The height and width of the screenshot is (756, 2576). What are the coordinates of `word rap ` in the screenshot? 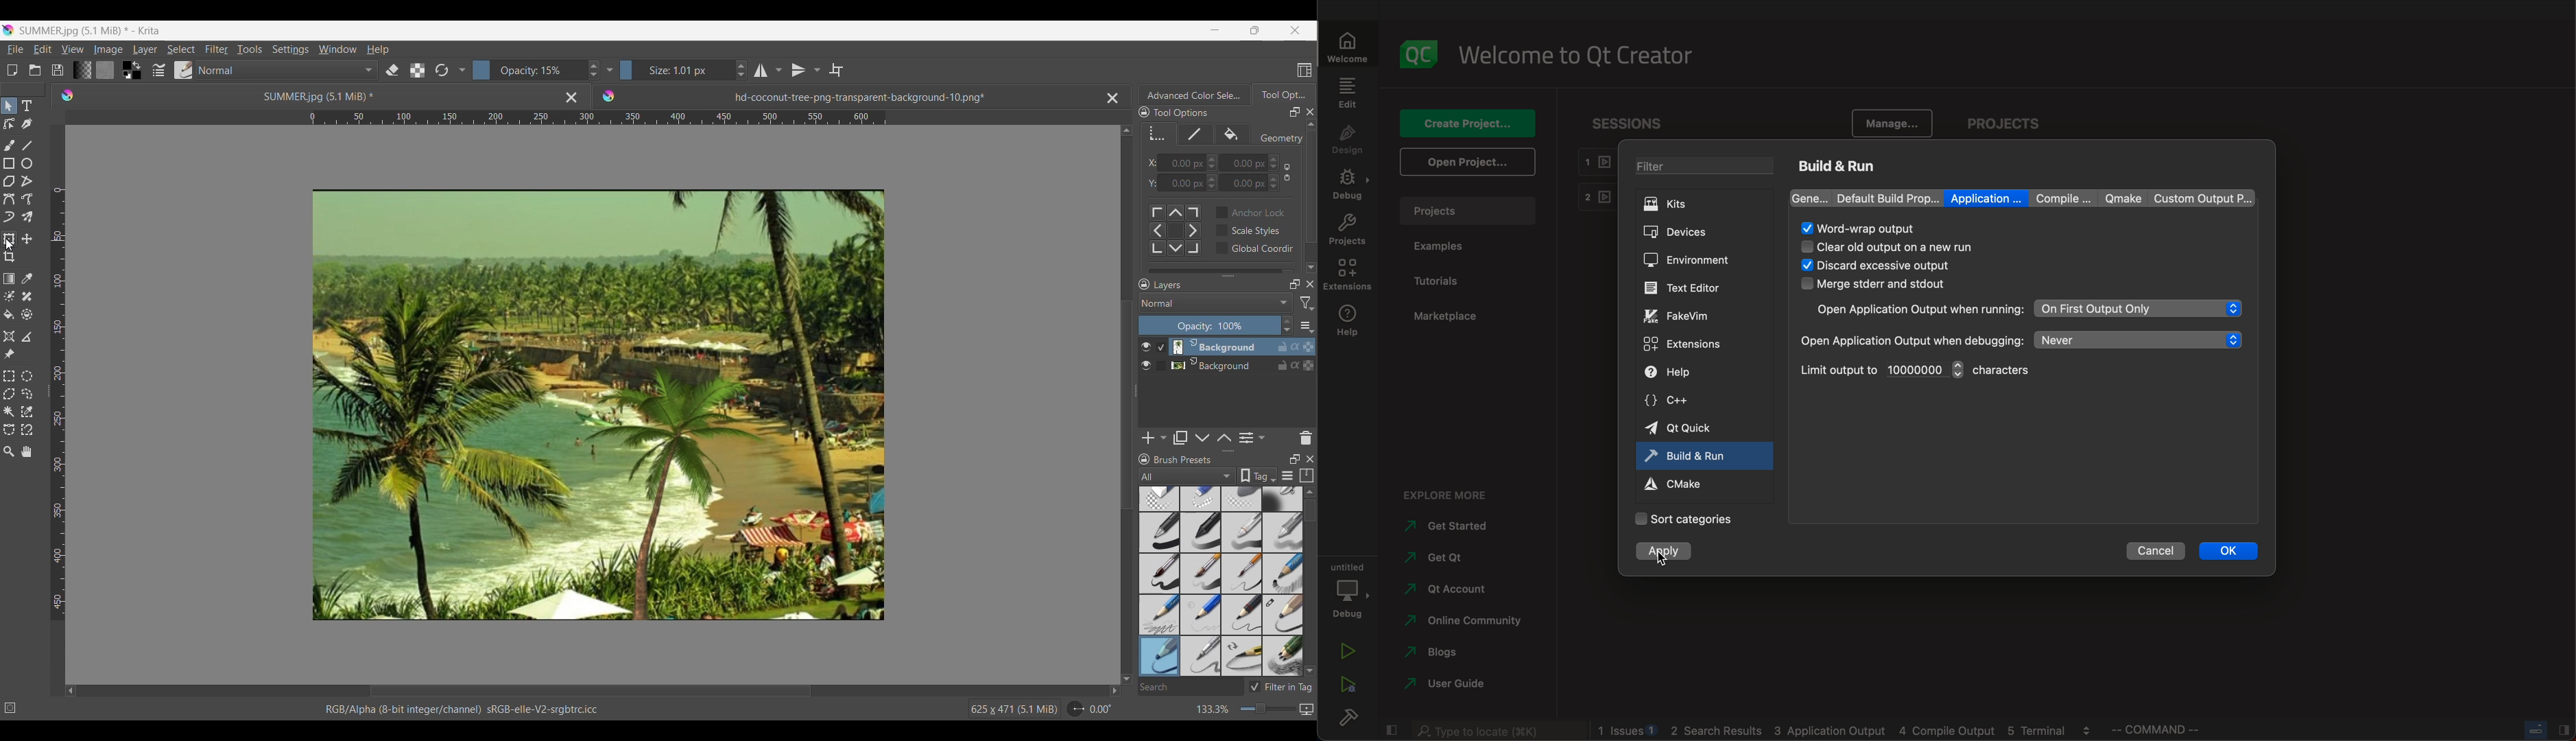 It's located at (1862, 229).